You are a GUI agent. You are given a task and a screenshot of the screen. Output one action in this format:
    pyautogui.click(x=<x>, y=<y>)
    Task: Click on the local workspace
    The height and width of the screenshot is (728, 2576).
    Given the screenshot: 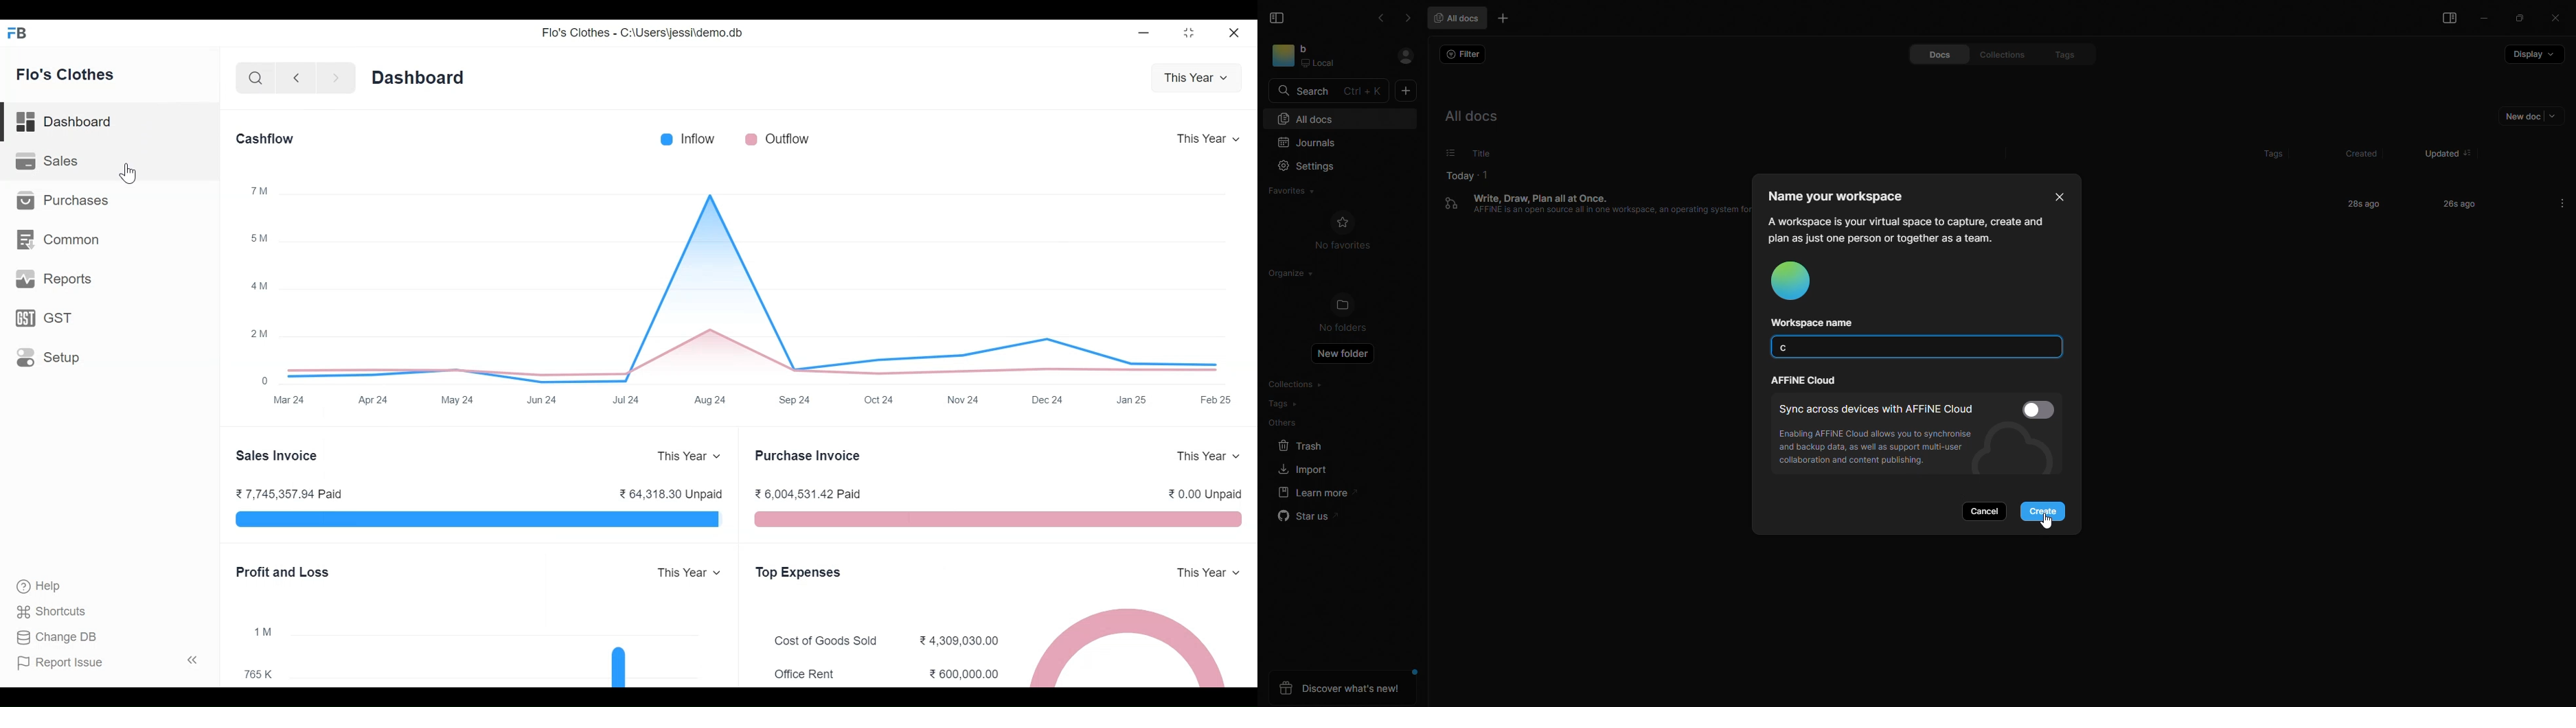 What is the action you would take?
    pyautogui.click(x=1324, y=56)
    